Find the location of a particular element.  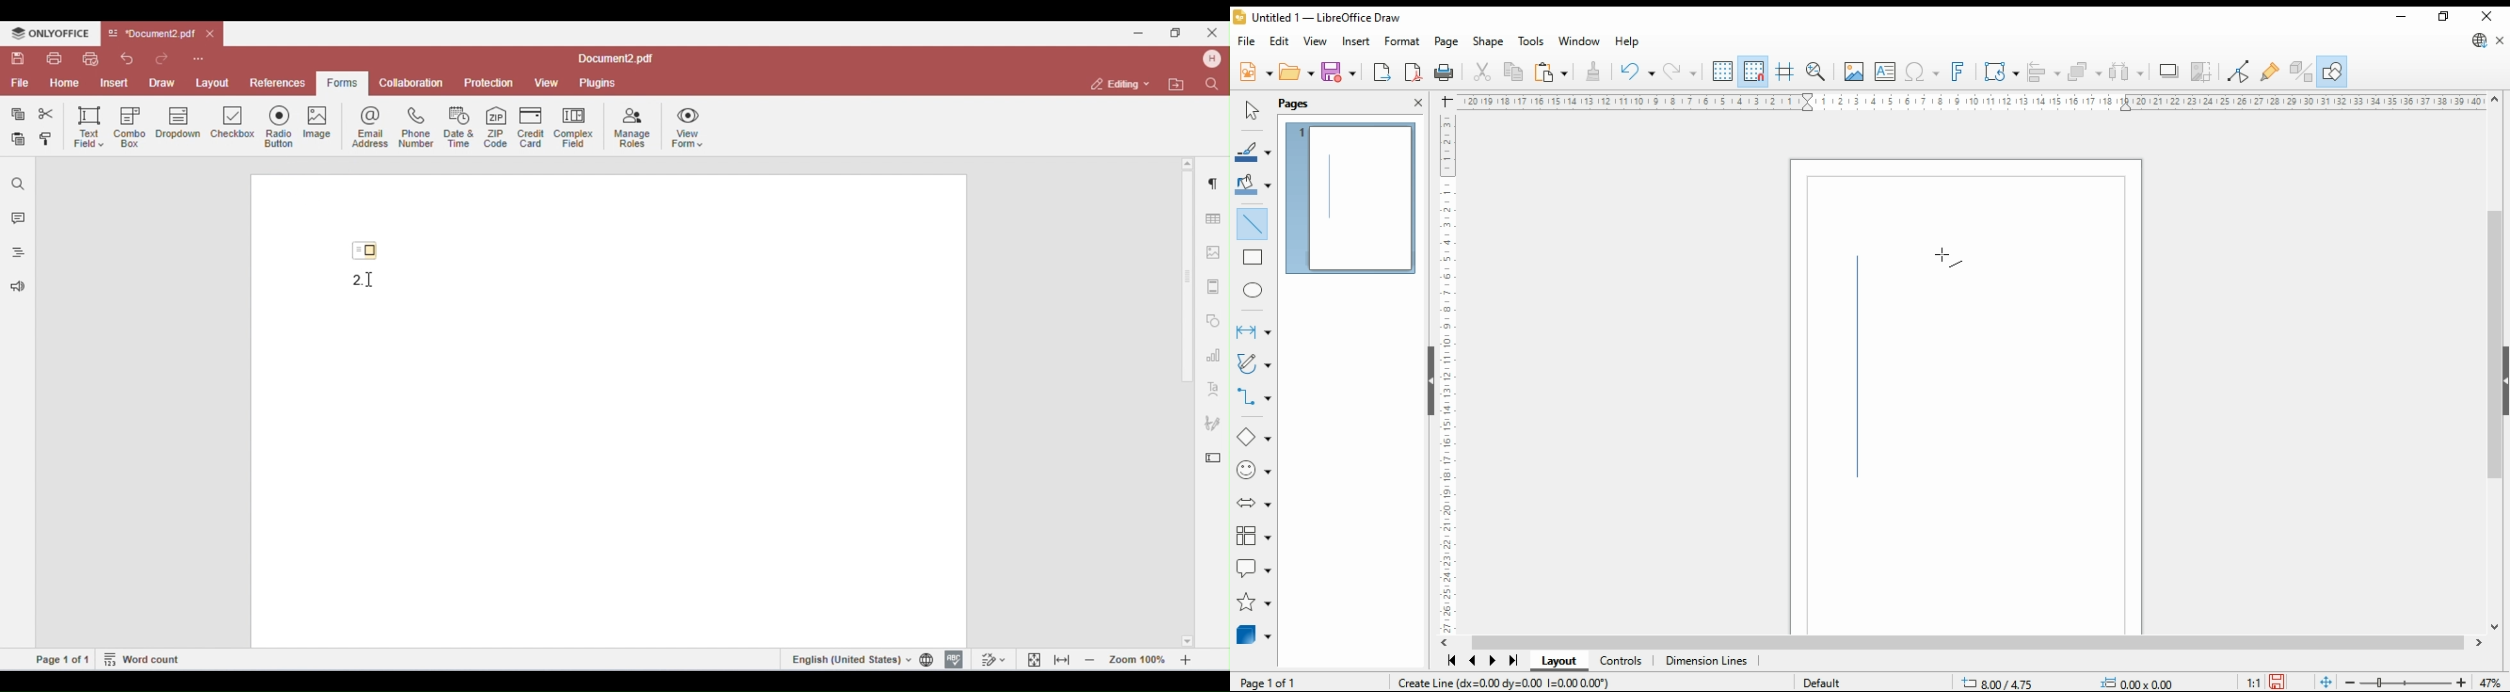

insert is located at coordinates (1357, 41).